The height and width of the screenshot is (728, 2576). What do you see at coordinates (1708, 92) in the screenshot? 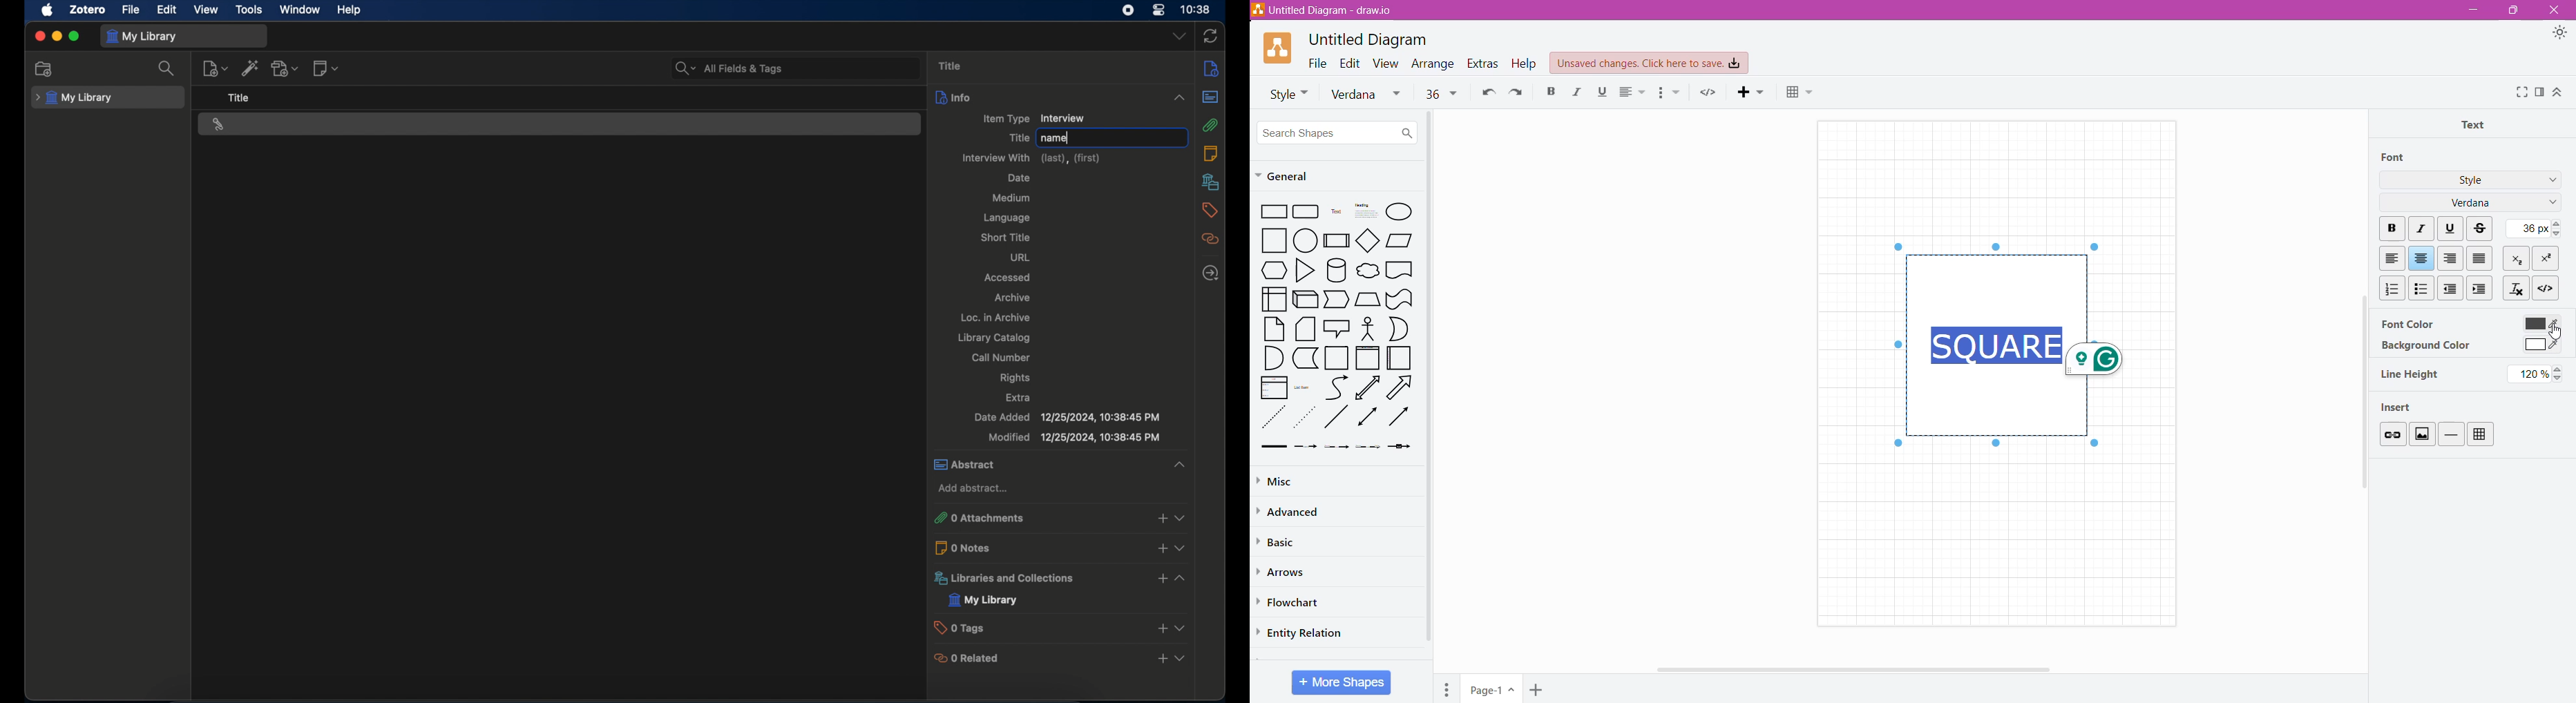
I see `HTML` at bounding box center [1708, 92].